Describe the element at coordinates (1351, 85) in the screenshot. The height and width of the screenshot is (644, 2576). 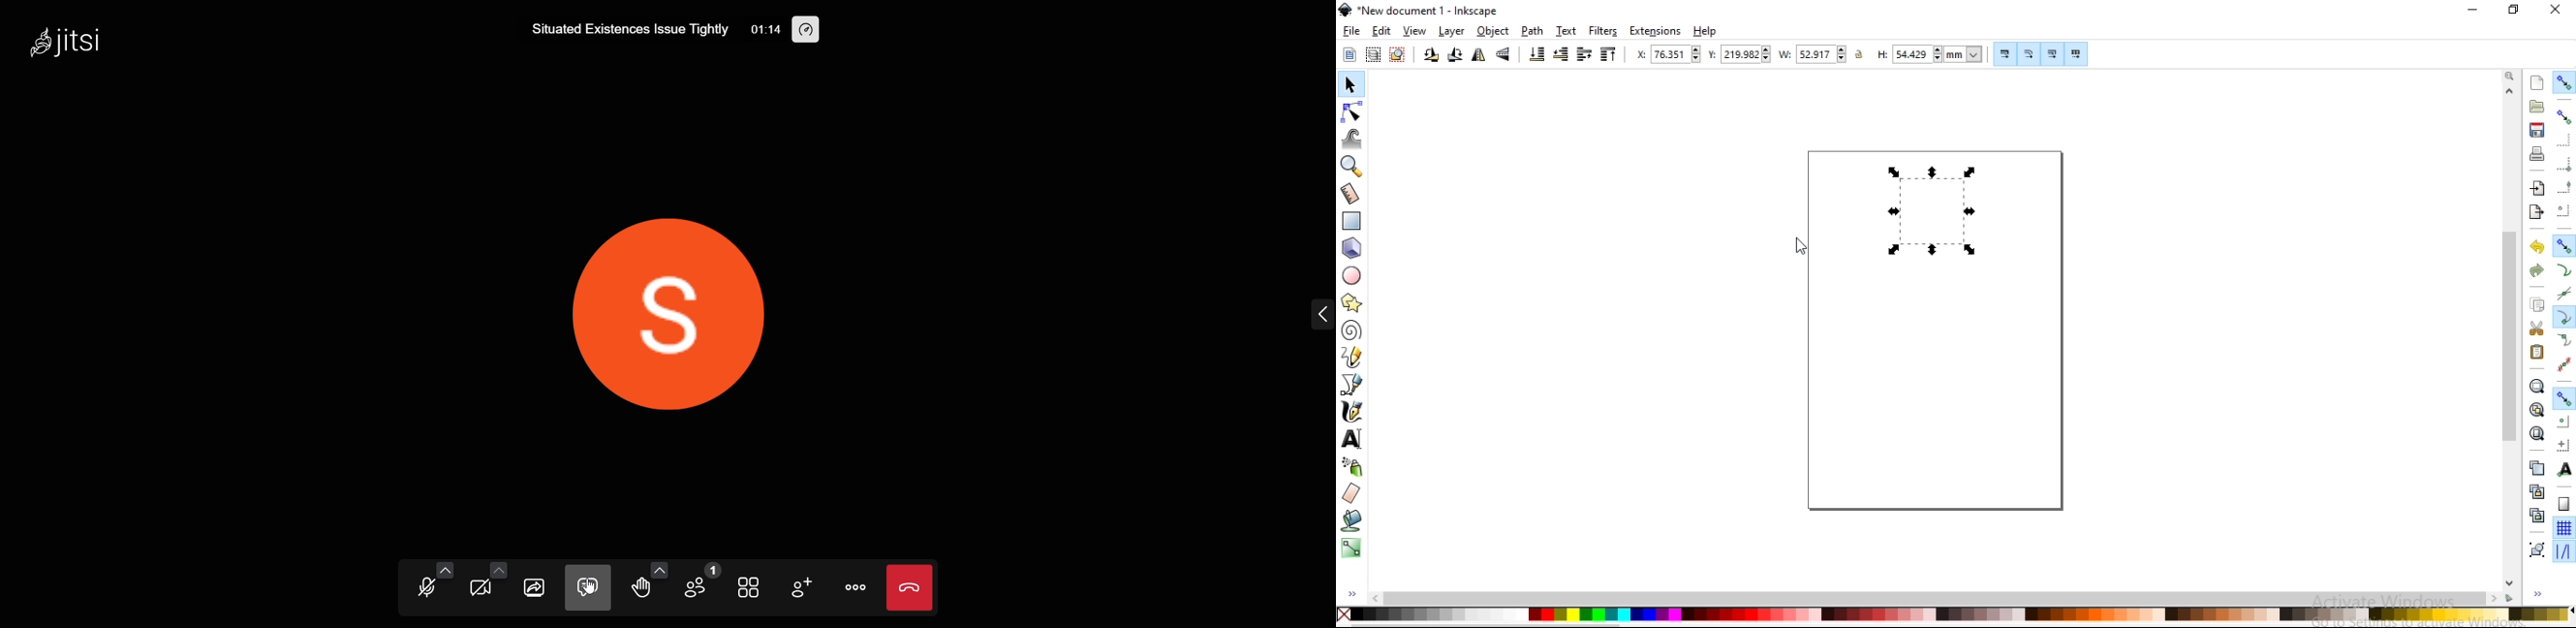
I see `select and transform objects` at that location.